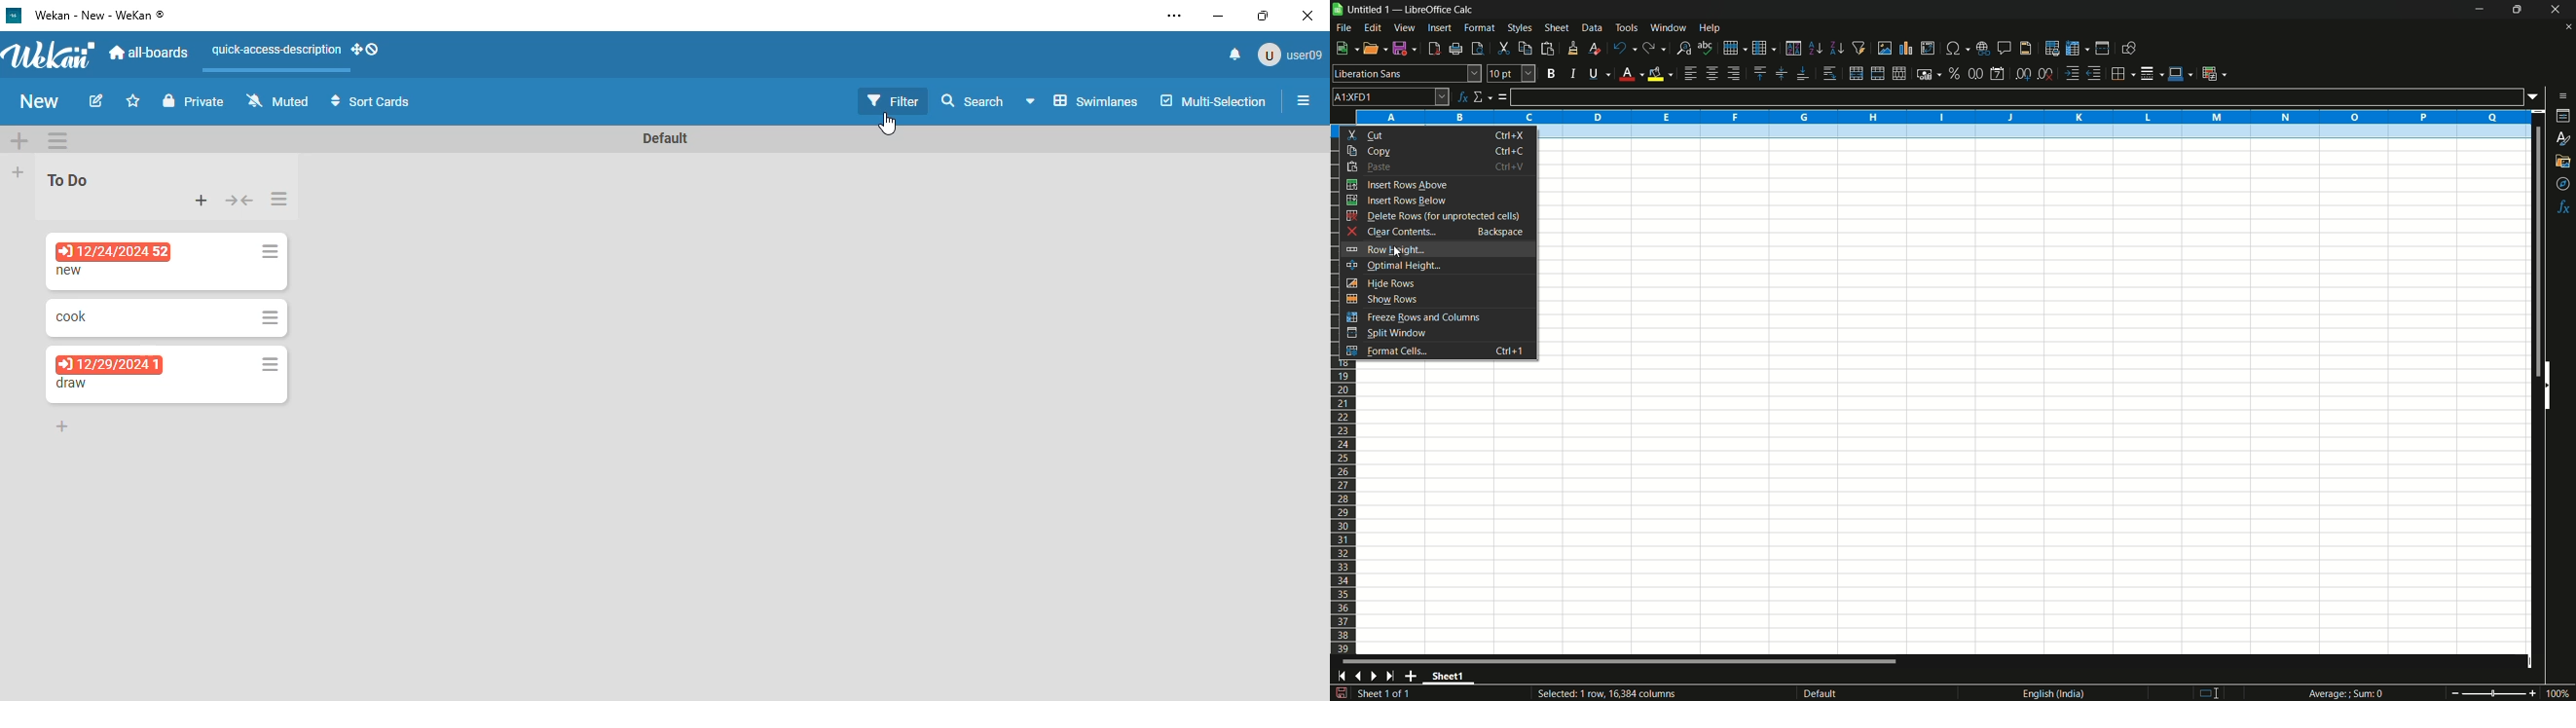  What do you see at coordinates (1396, 253) in the screenshot?
I see `cursor` at bounding box center [1396, 253].